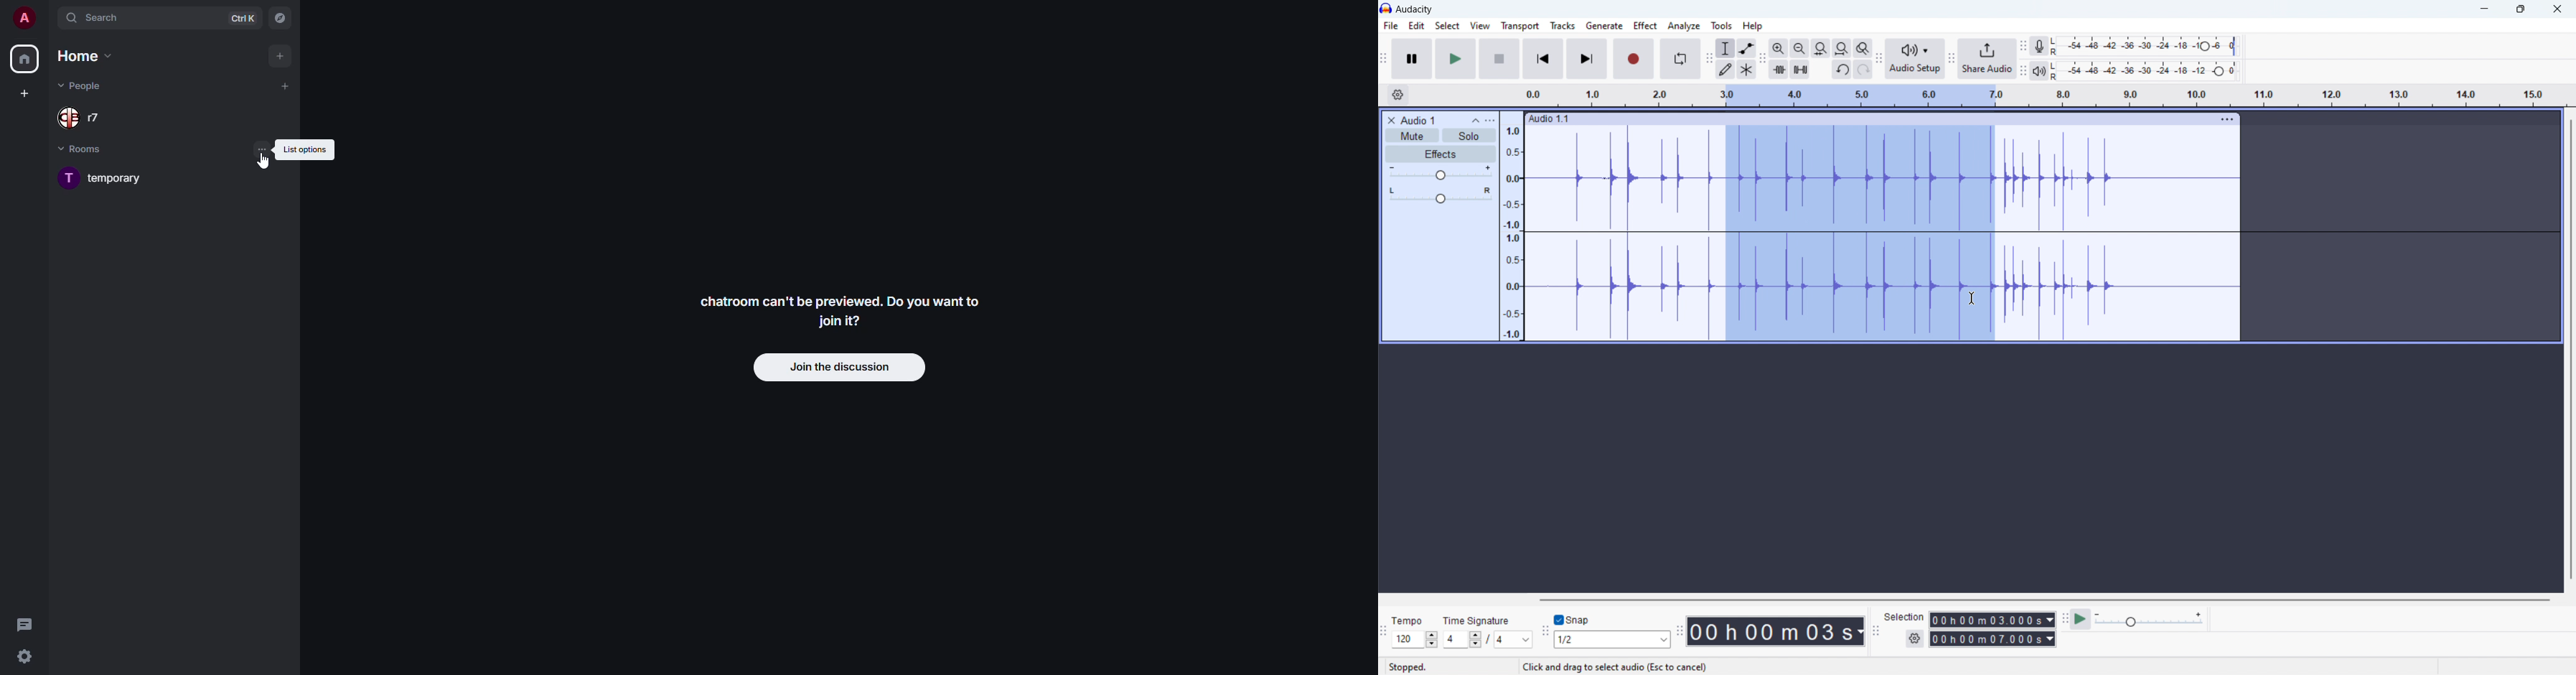  Describe the element at coordinates (1634, 59) in the screenshot. I see `record` at that location.